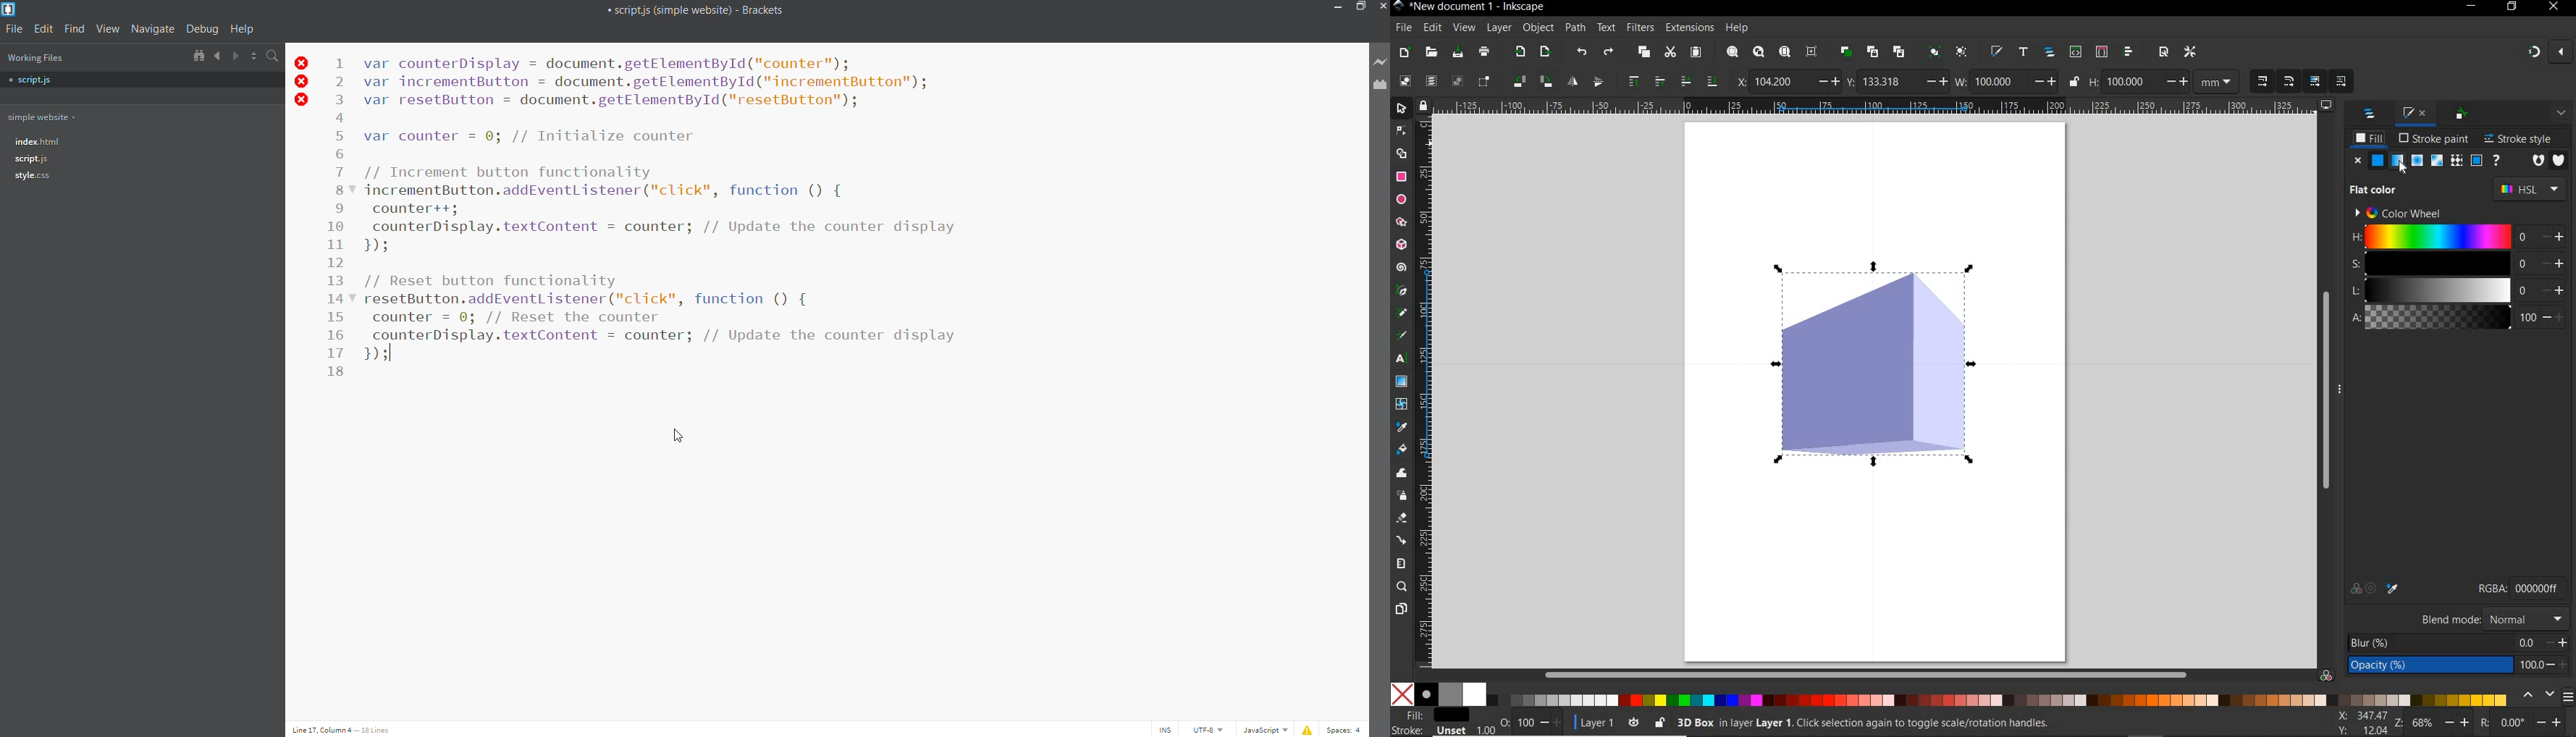 This screenshot has width=2576, height=756. What do you see at coordinates (9, 9) in the screenshot?
I see `brackets` at bounding box center [9, 9].